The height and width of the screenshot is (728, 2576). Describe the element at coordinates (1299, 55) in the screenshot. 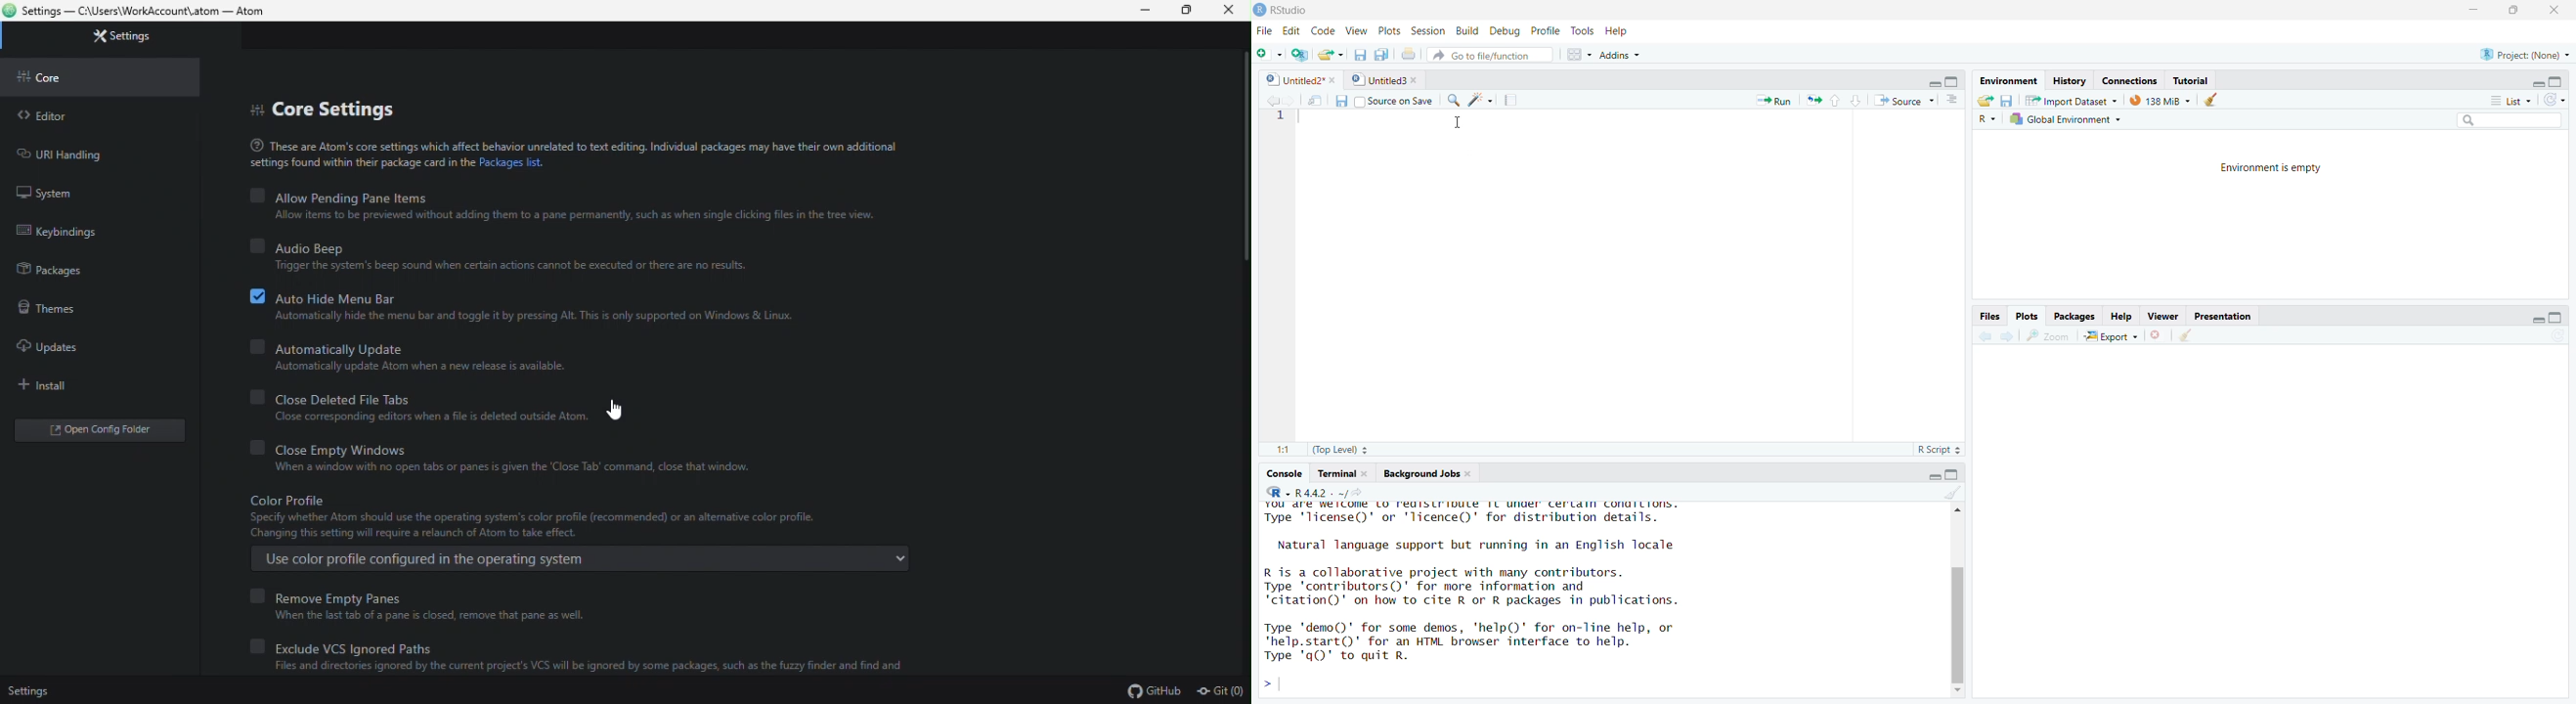

I see `create project` at that location.